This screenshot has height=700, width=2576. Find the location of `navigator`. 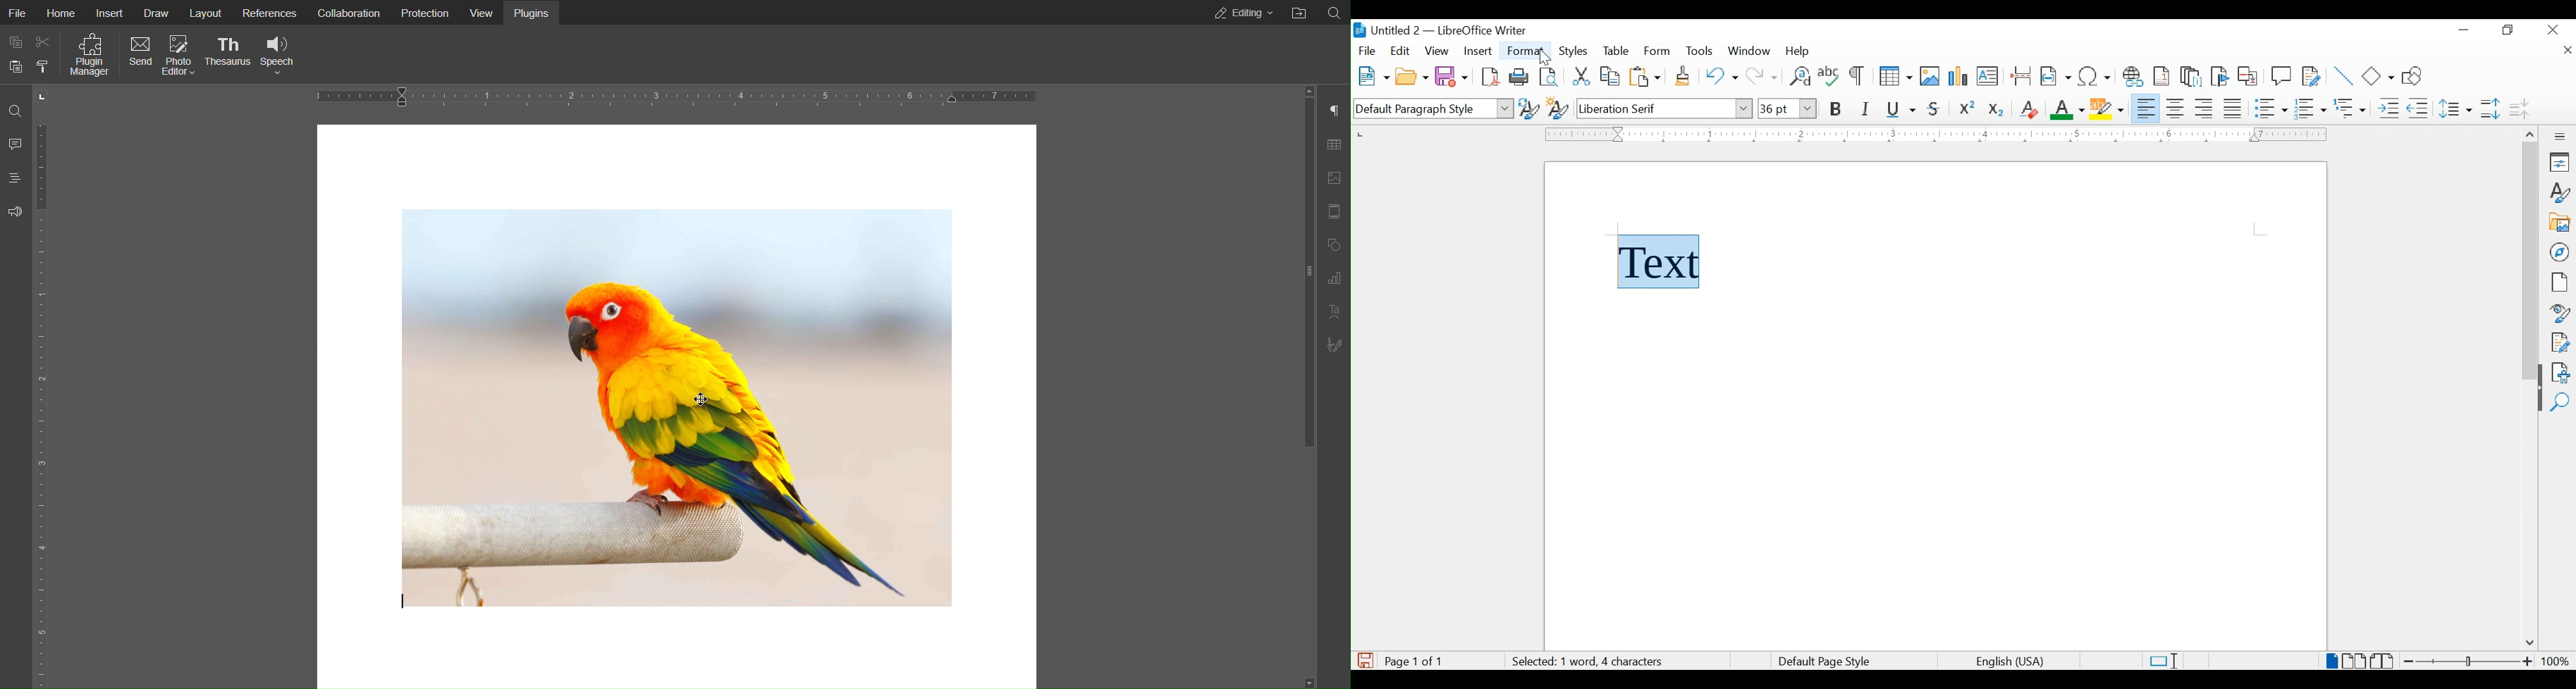

navigator is located at coordinates (2561, 252).